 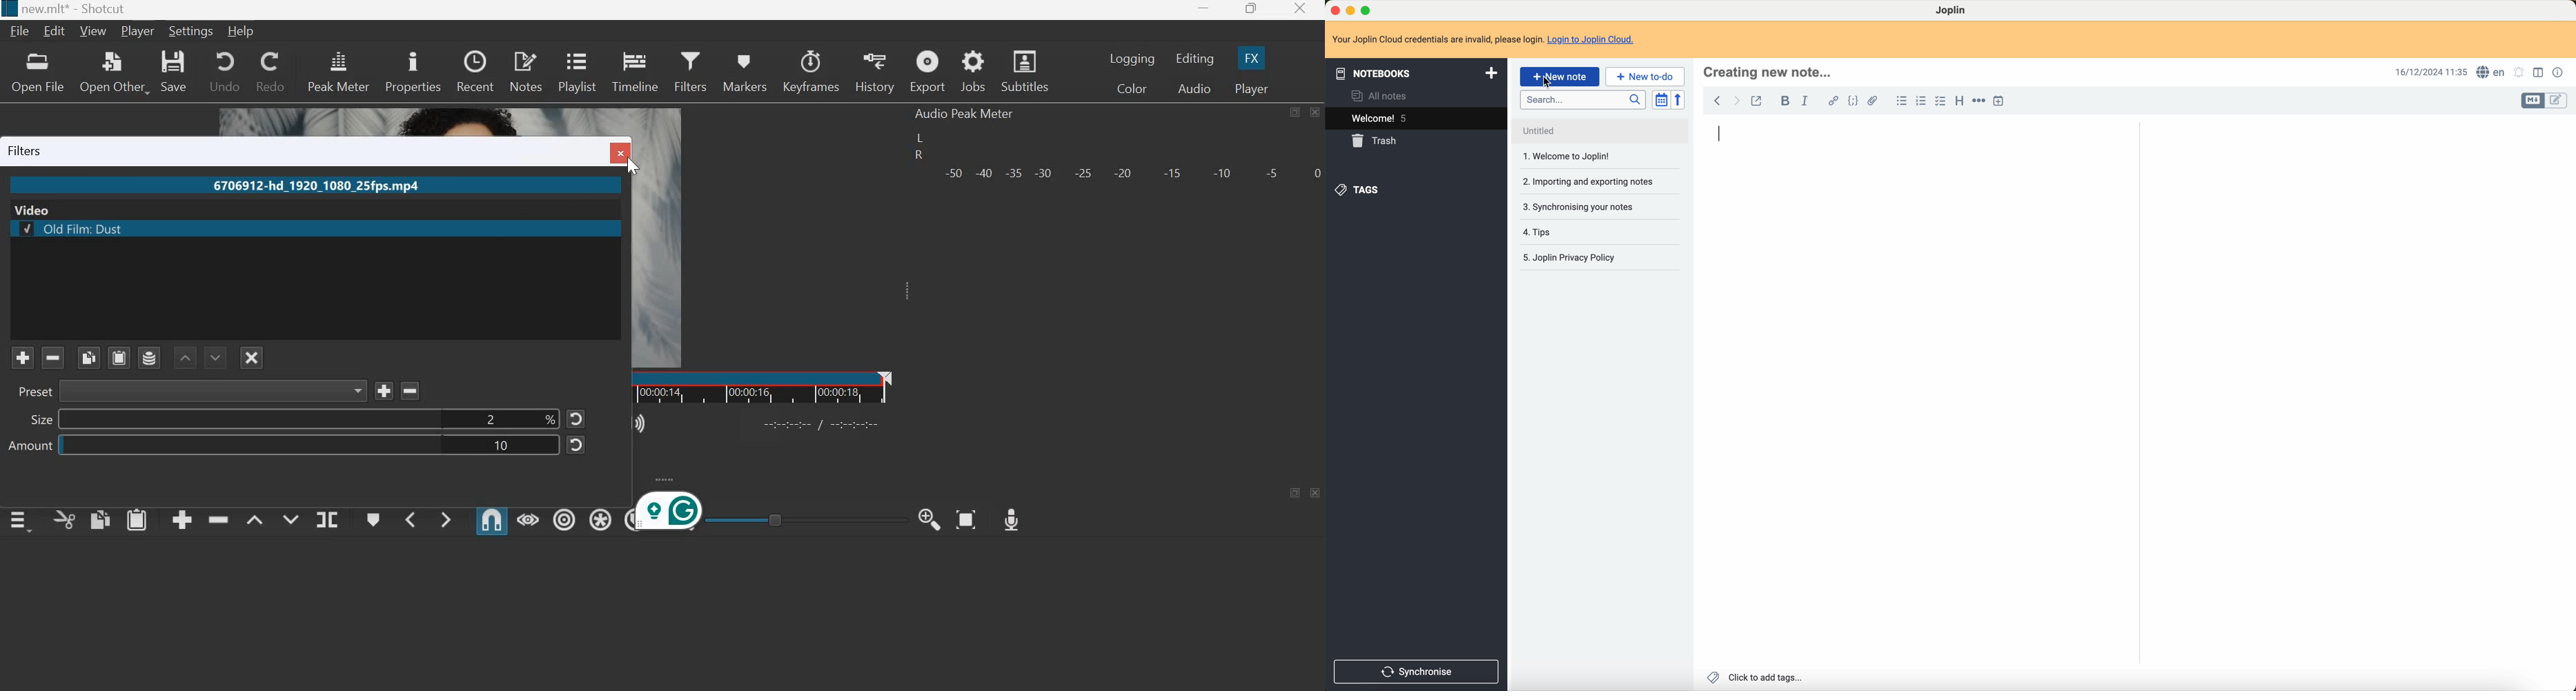 What do you see at coordinates (57, 31) in the screenshot?
I see `Edit` at bounding box center [57, 31].